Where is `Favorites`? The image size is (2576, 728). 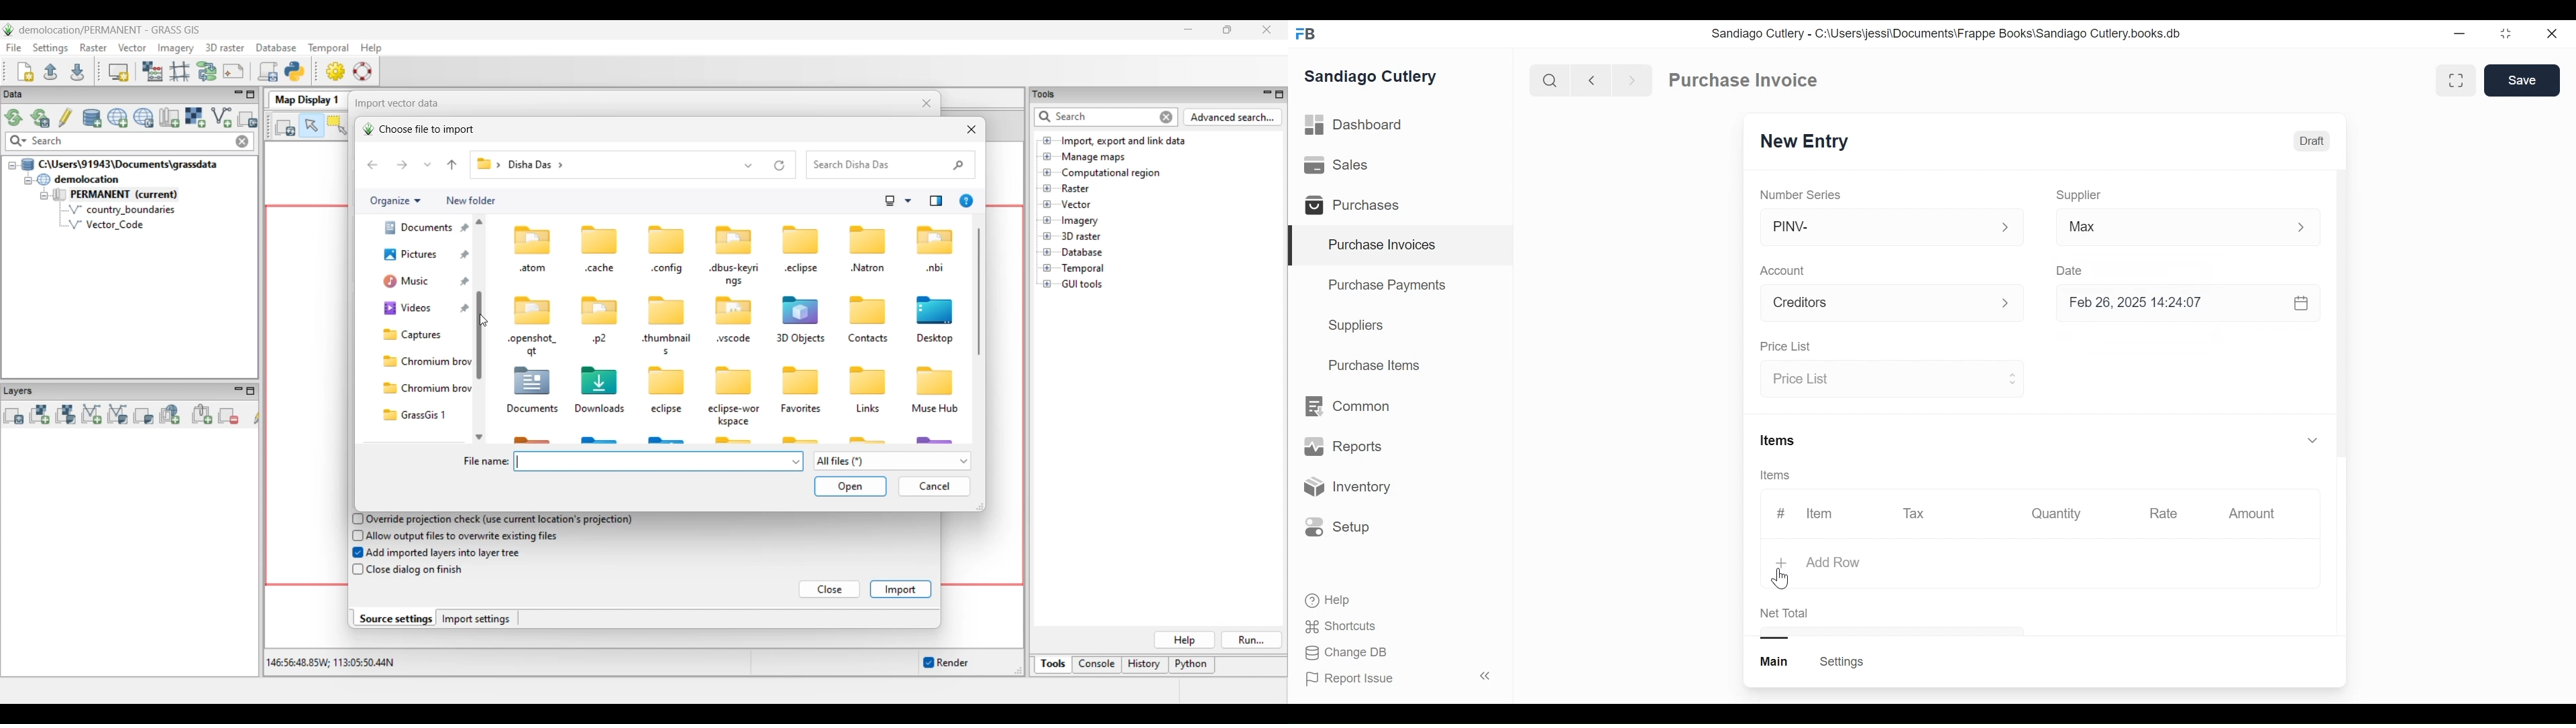 Favorites is located at coordinates (804, 409).